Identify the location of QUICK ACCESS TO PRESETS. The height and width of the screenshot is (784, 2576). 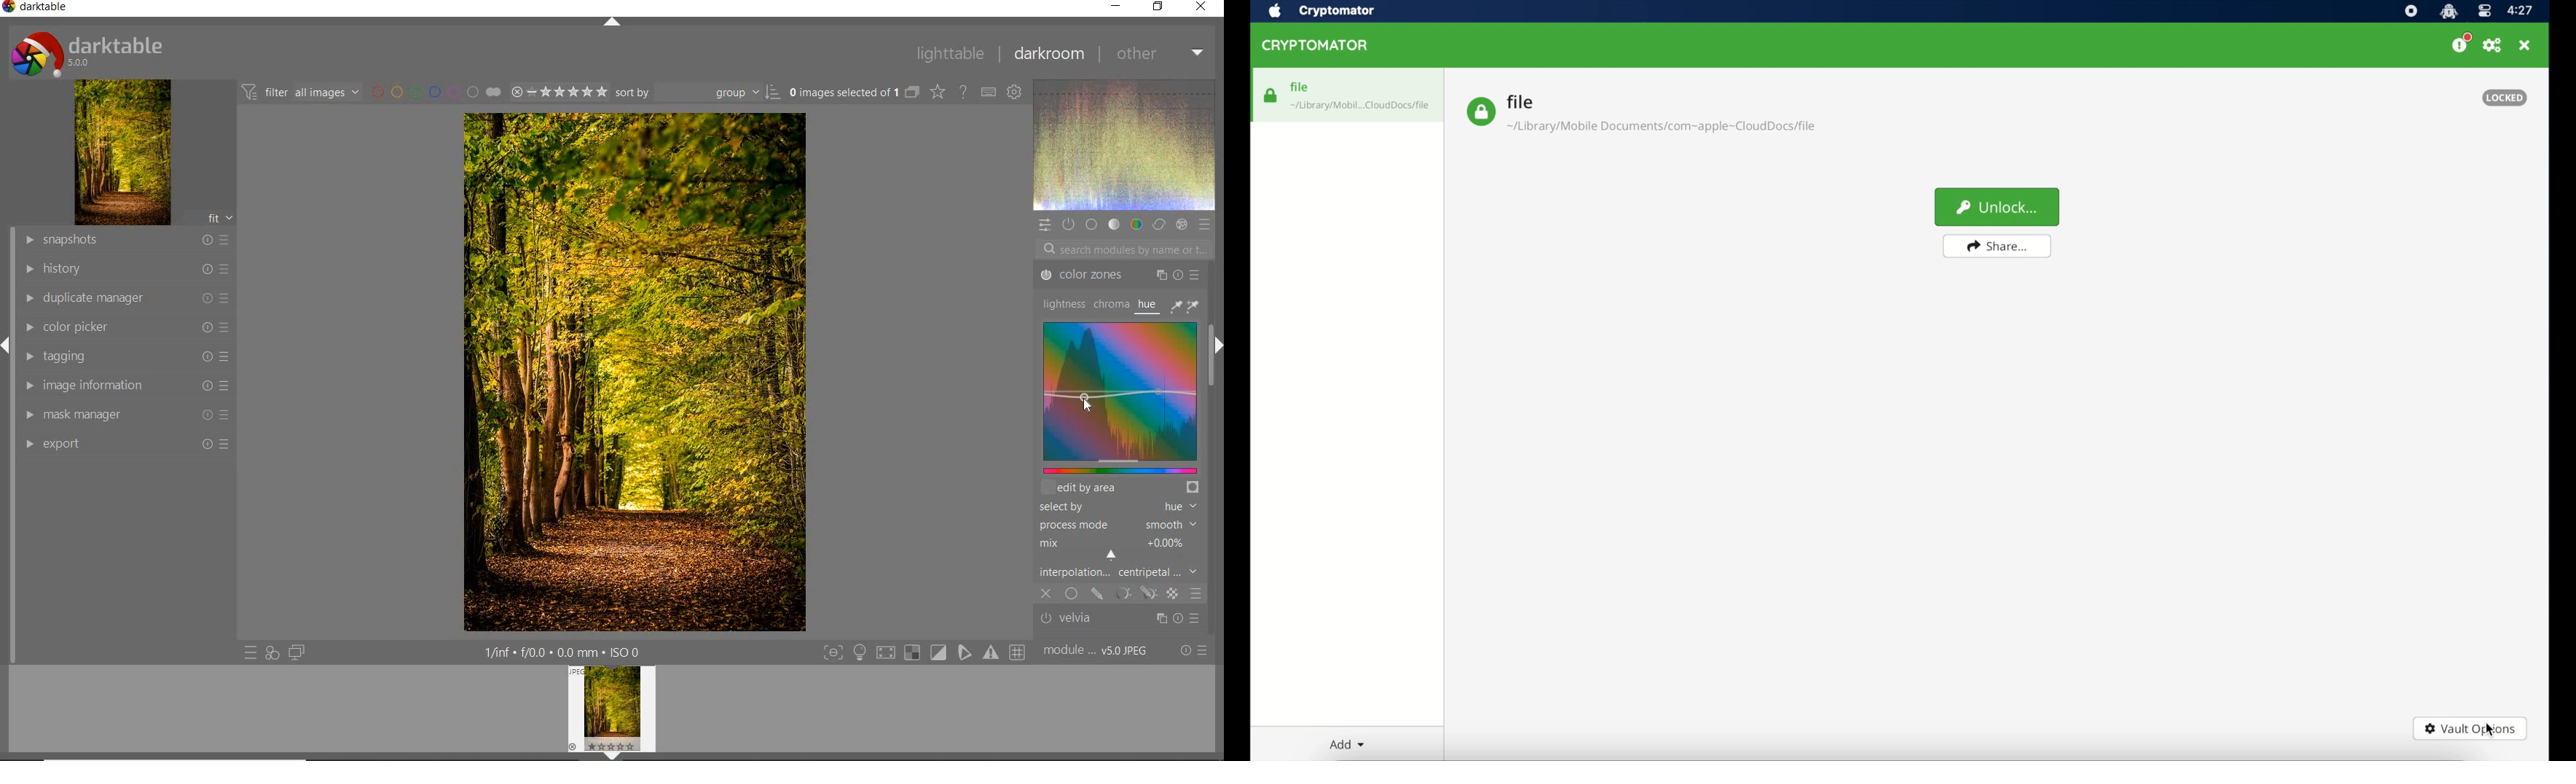
(250, 652).